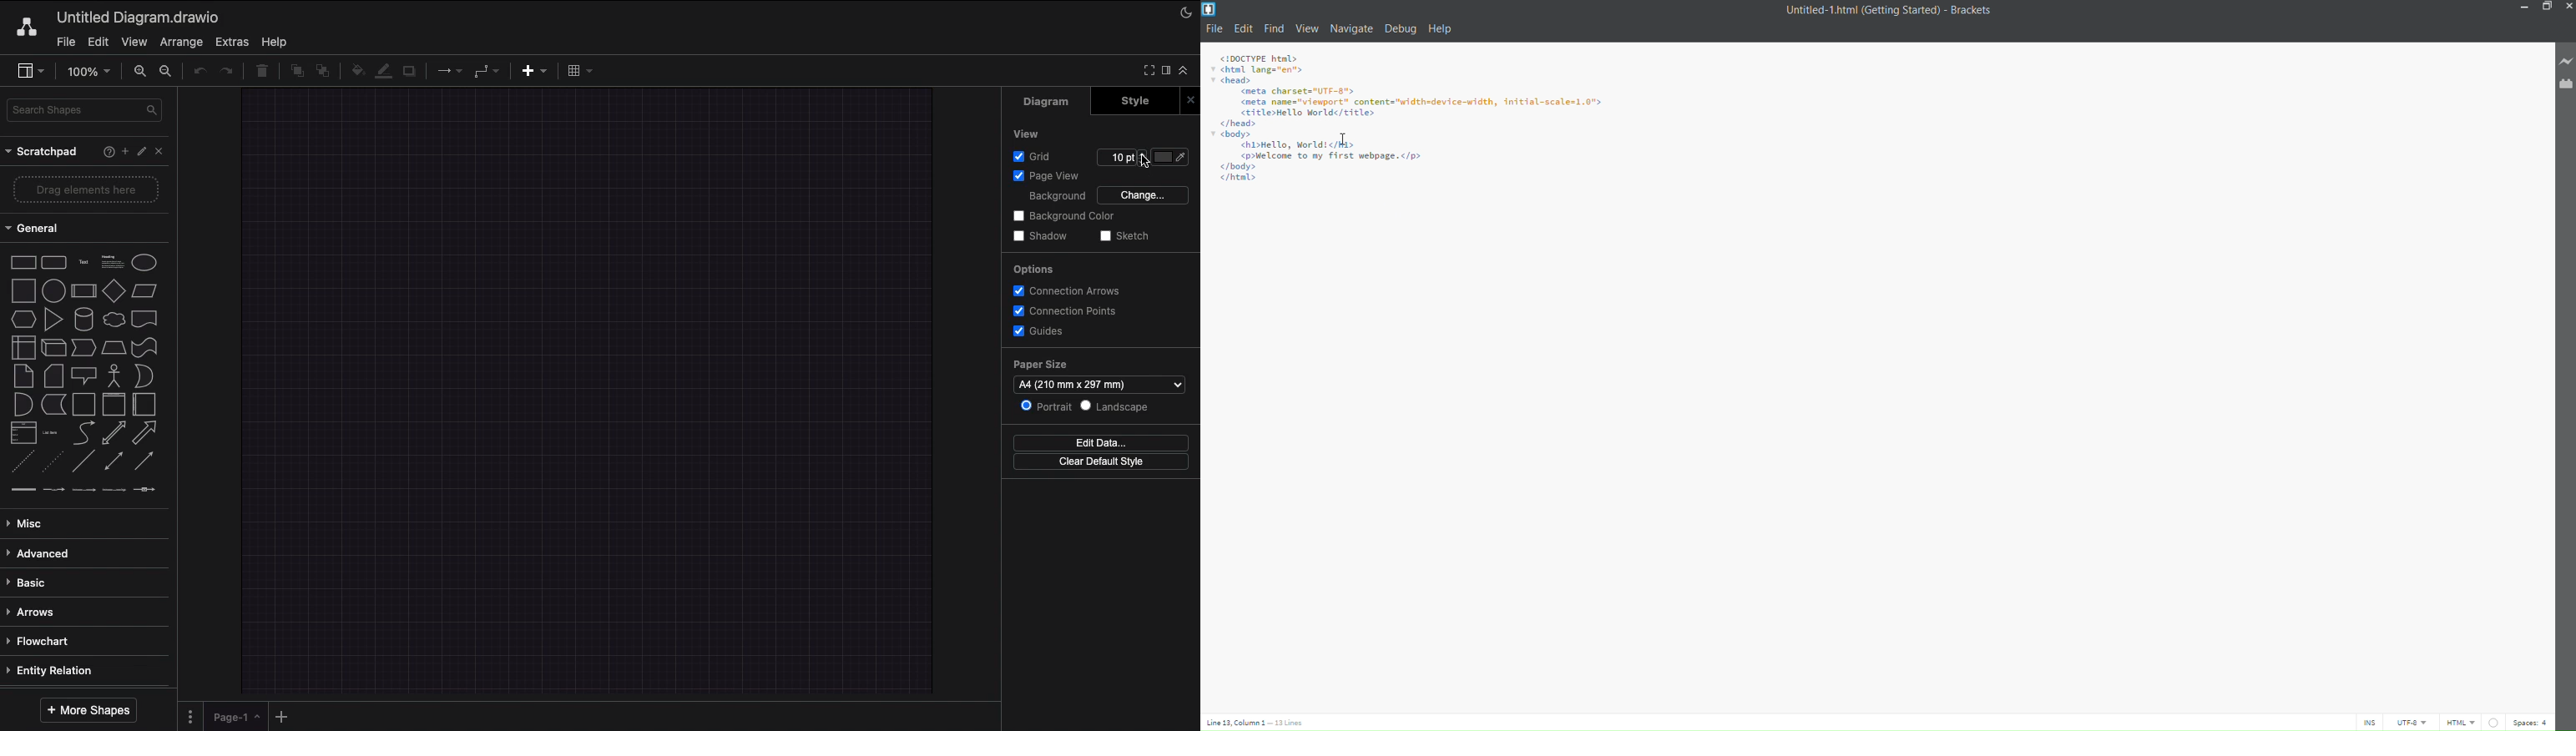 This screenshot has width=2576, height=756. Describe the element at coordinates (1120, 408) in the screenshot. I see `Landscape` at that location.